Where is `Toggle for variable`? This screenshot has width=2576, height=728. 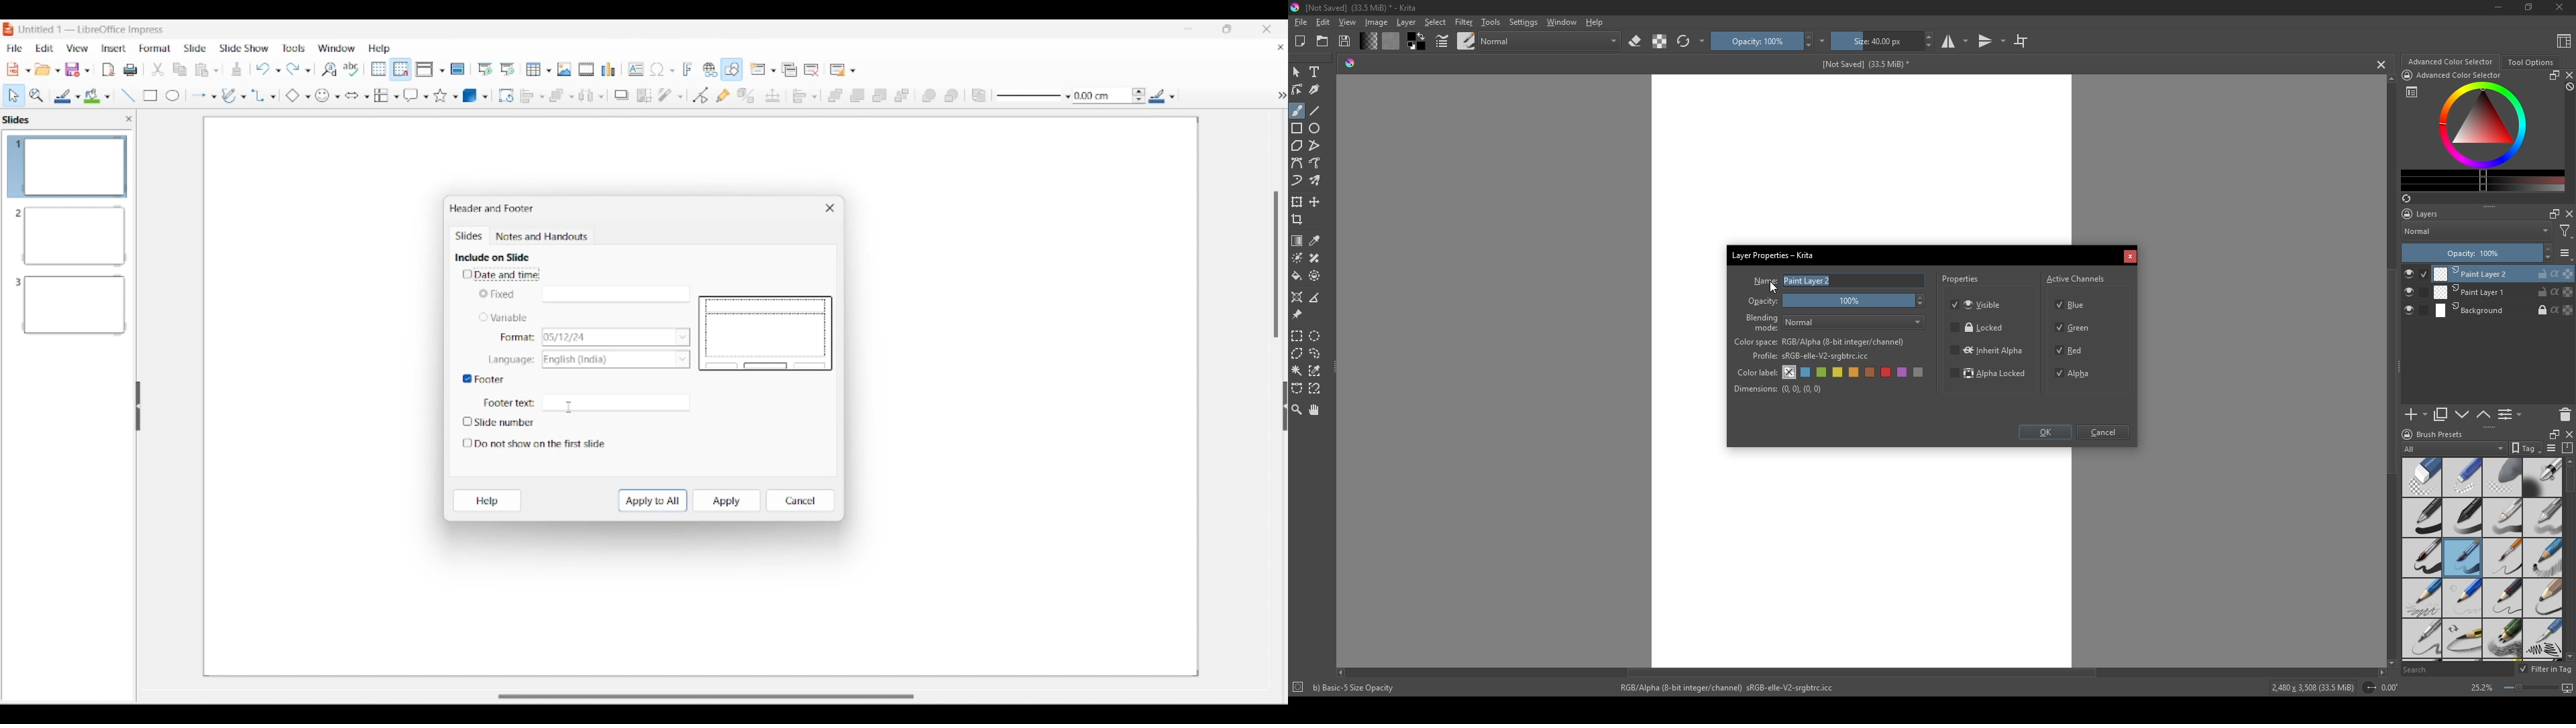 Toggle for variable is located at coordinates (502, 316).